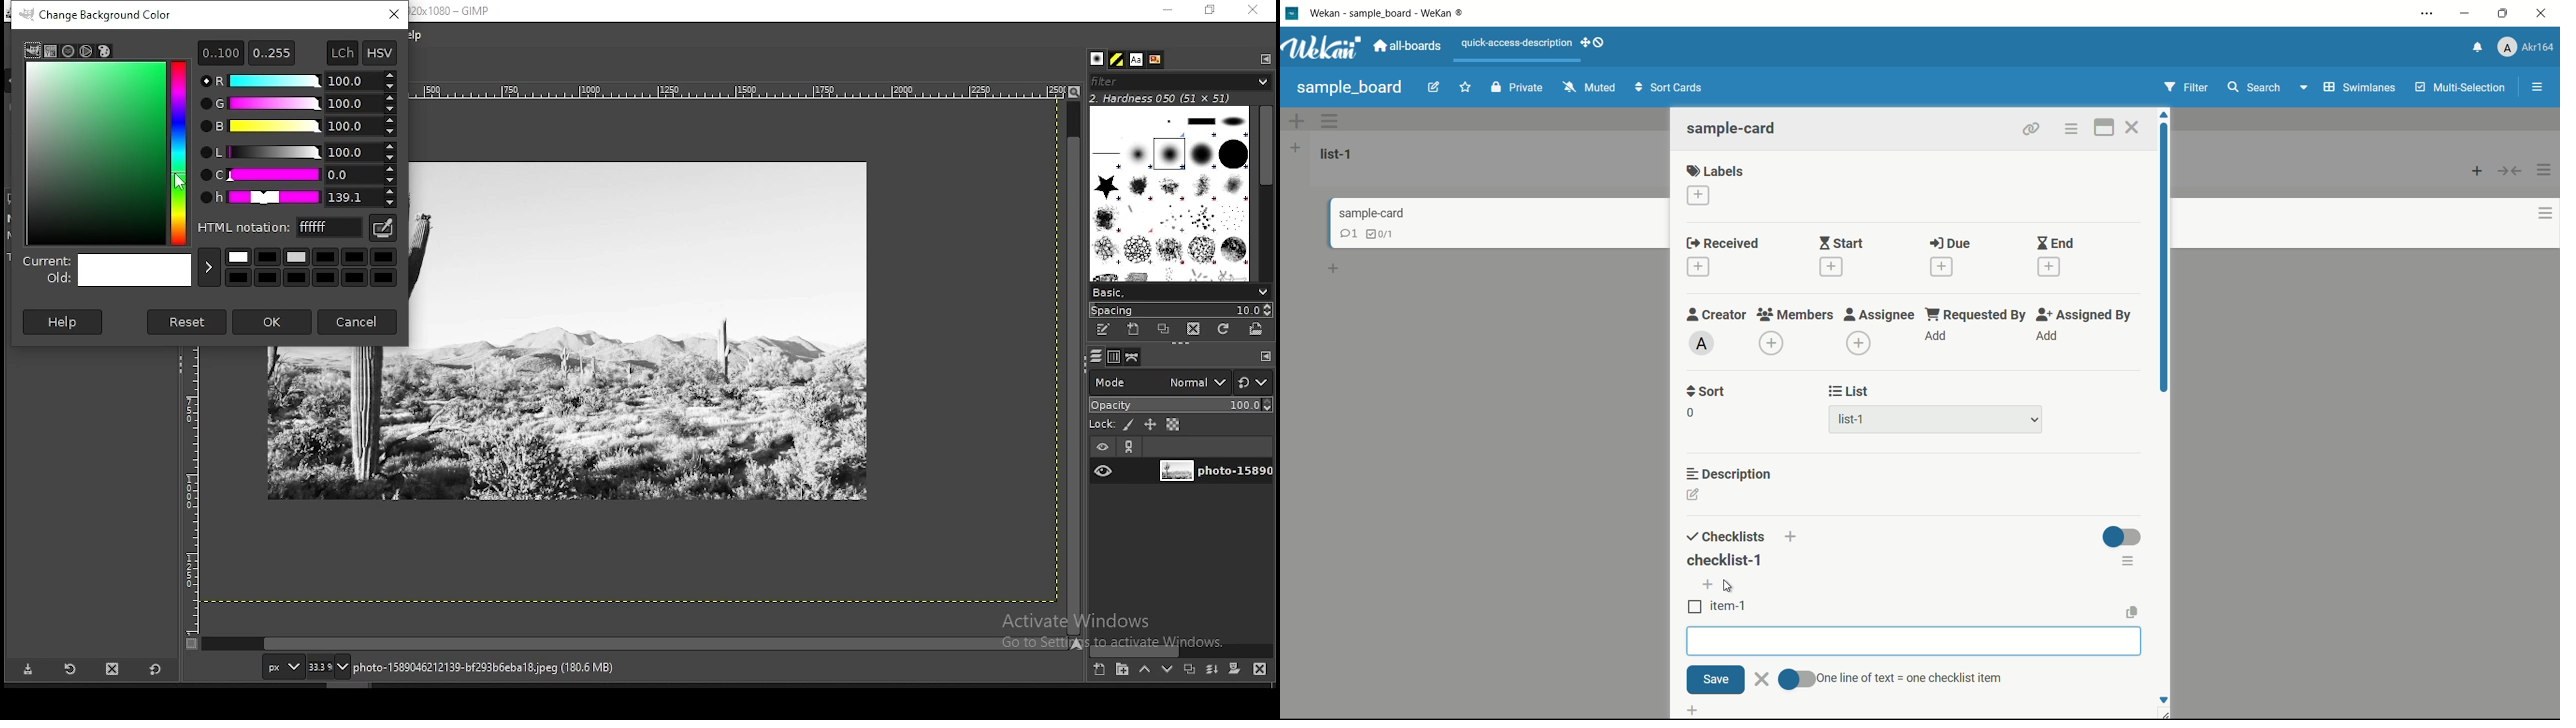  Describe the element at coordinates (26, 670) in the screenshot. I see `save tool preset` at that location.